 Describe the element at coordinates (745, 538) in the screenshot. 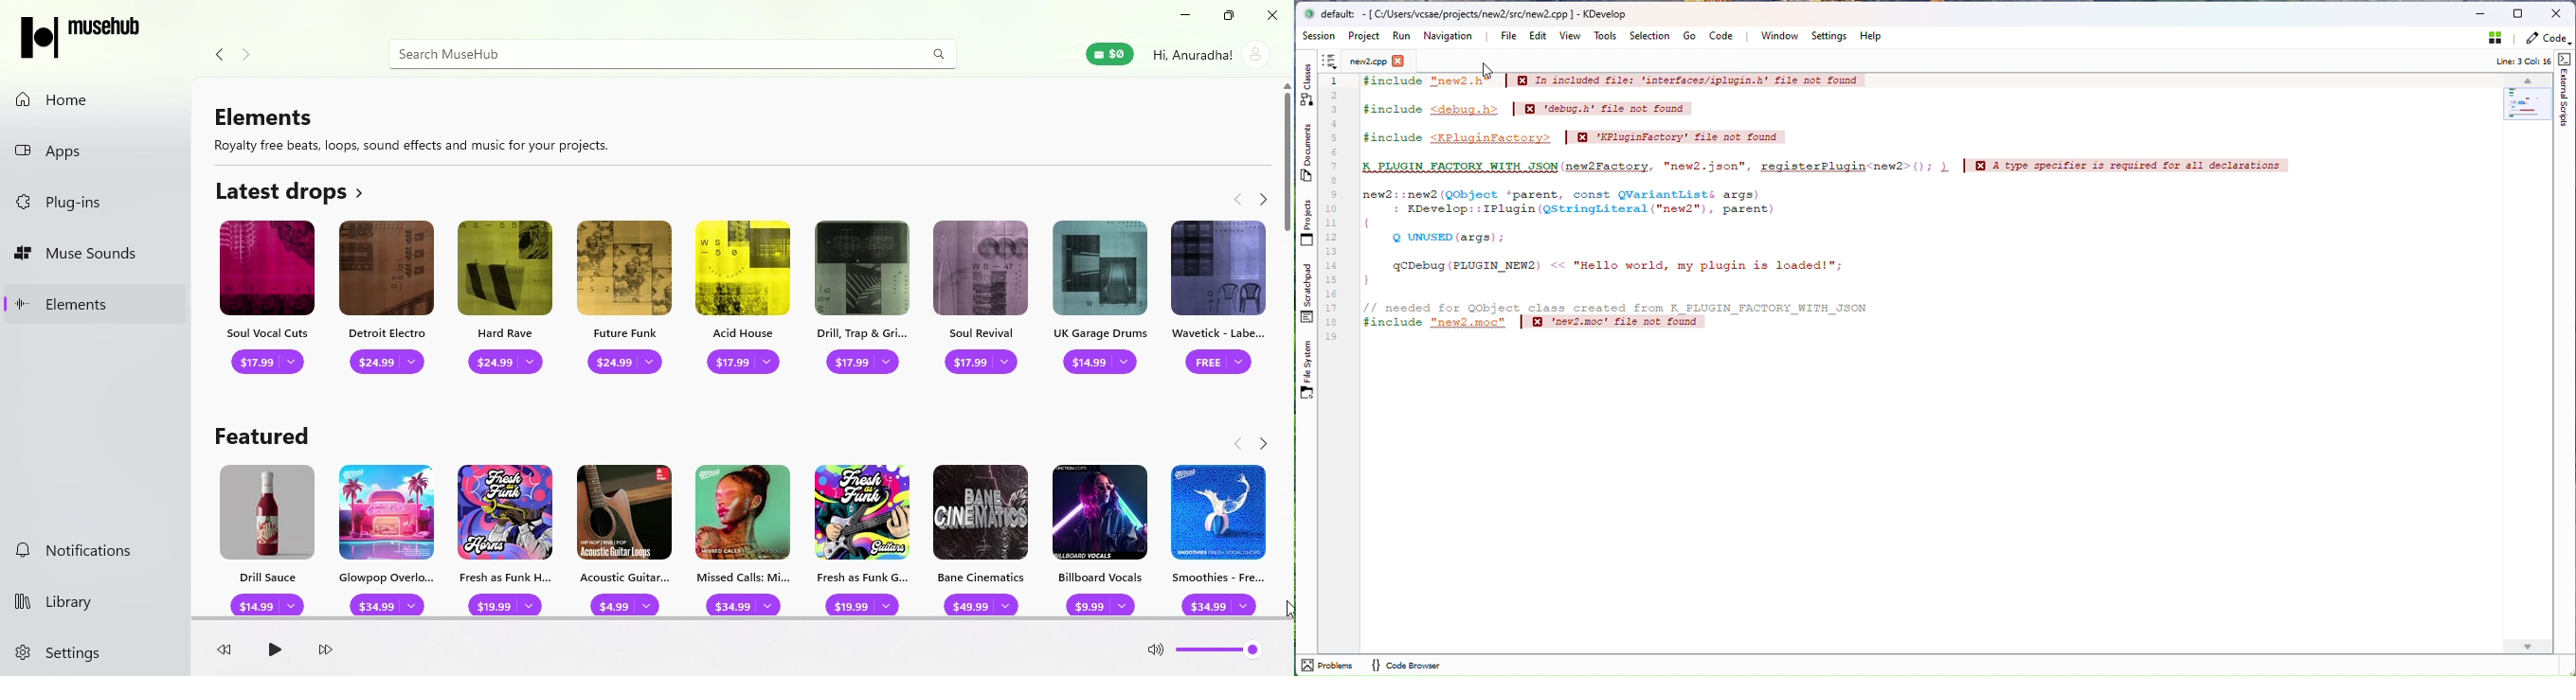

I see `Missed calls: Midnight soul` at that location.